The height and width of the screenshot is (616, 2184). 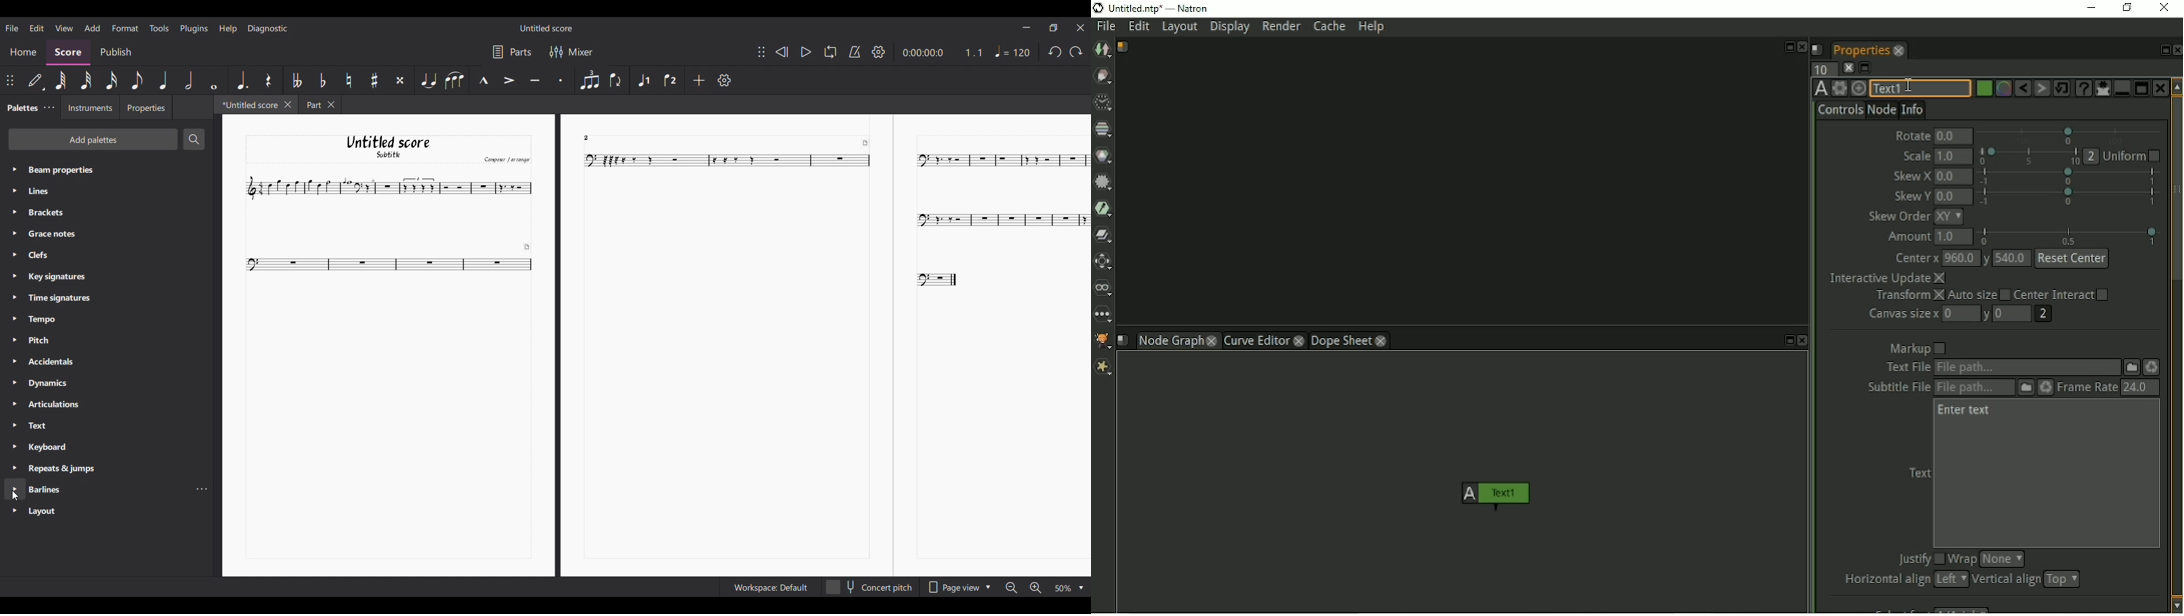 I want to click on Toggle flat, so click(x=323, y=80).